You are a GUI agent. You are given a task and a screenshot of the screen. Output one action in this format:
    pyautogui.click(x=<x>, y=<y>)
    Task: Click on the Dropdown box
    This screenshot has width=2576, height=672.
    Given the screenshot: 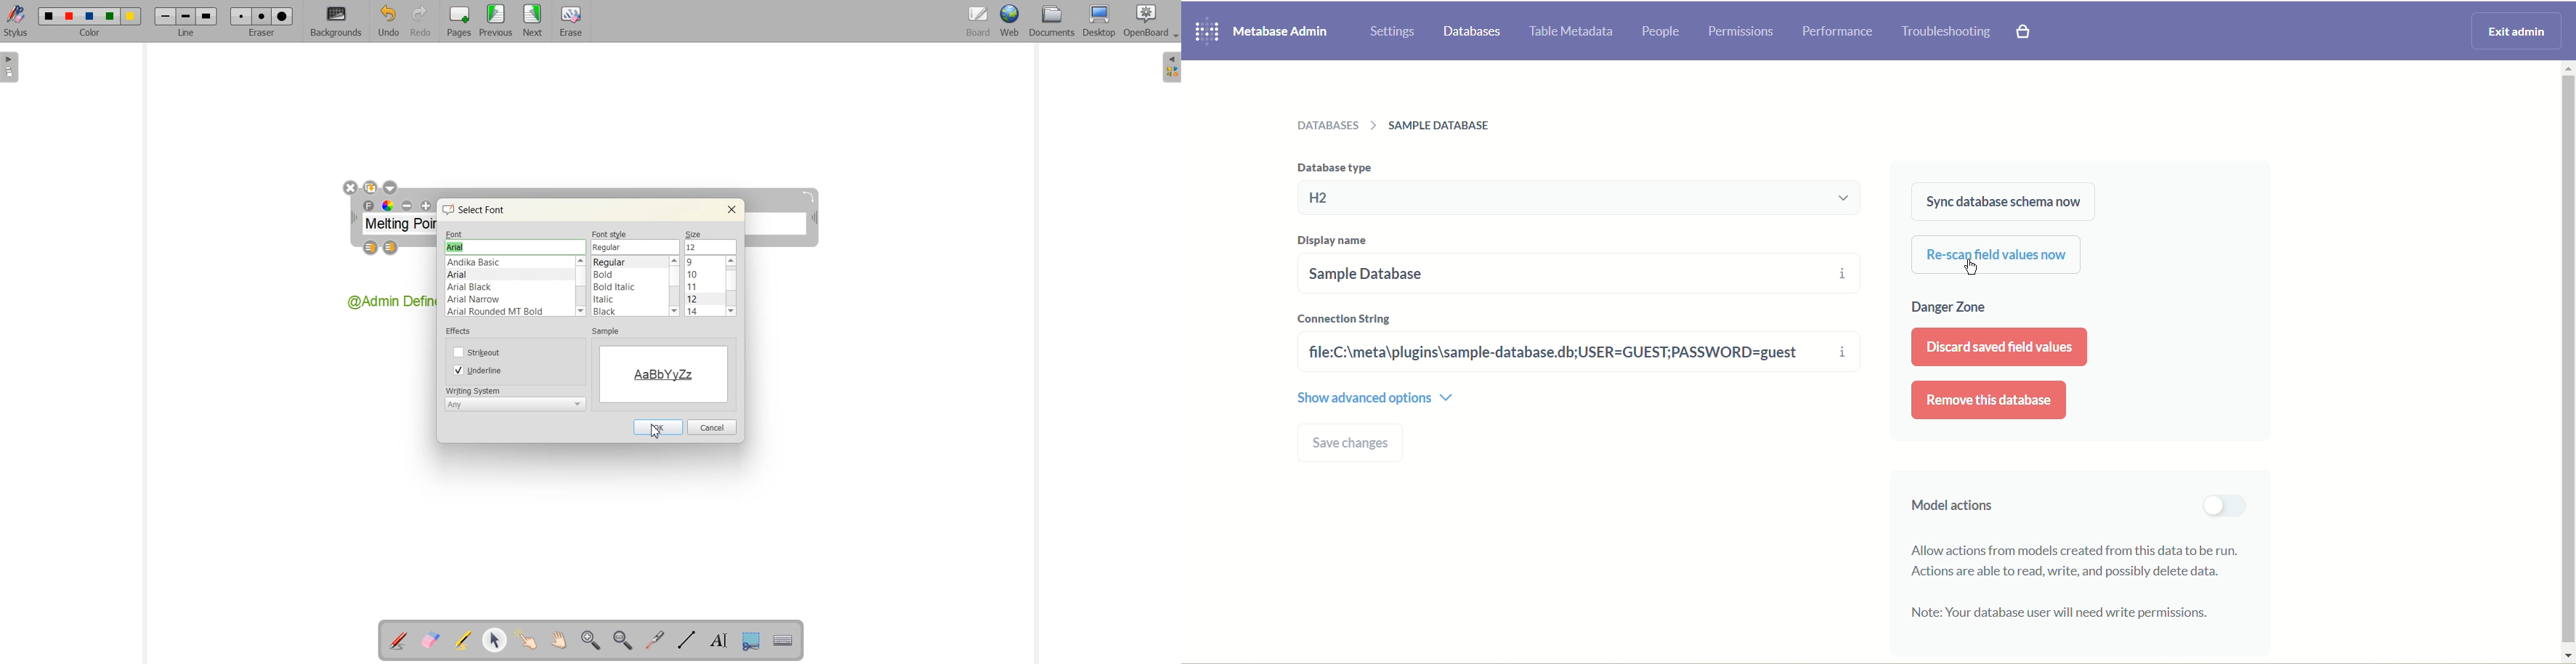 What is the action you would take?
    pyautogui.click(x=390, y=187)
    